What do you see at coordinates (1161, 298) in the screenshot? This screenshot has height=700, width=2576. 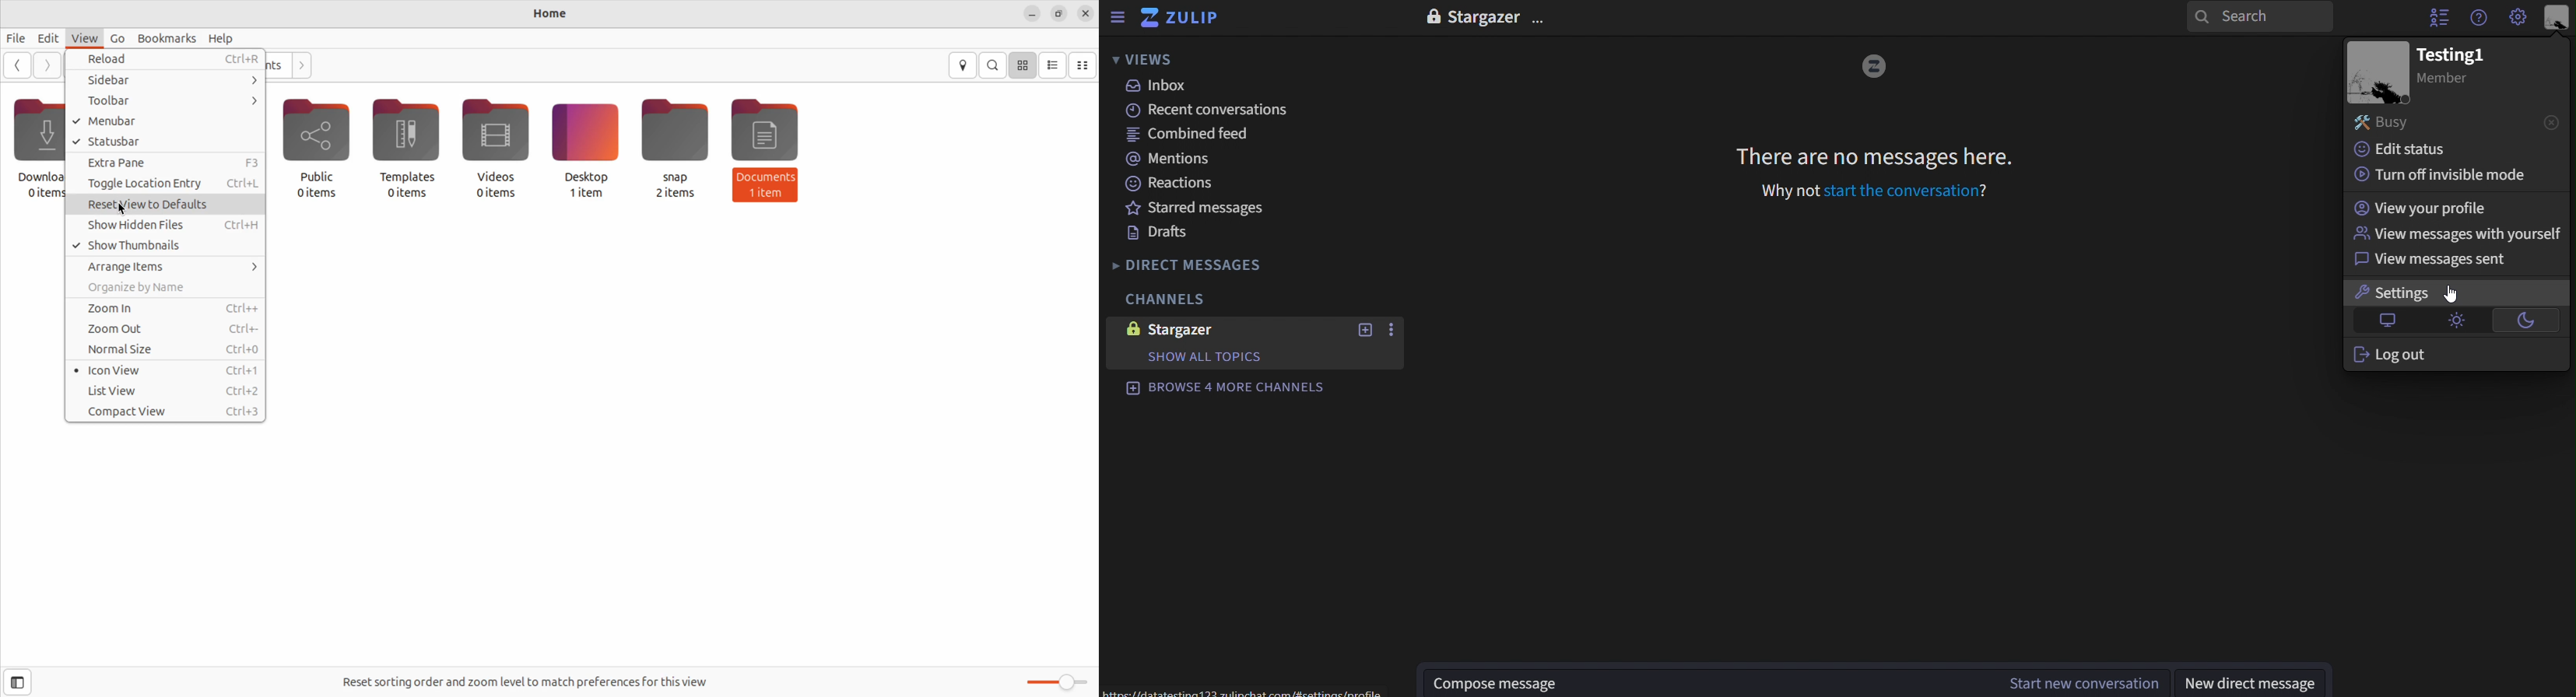 I see `channels` at bounding box center [1161, 298].